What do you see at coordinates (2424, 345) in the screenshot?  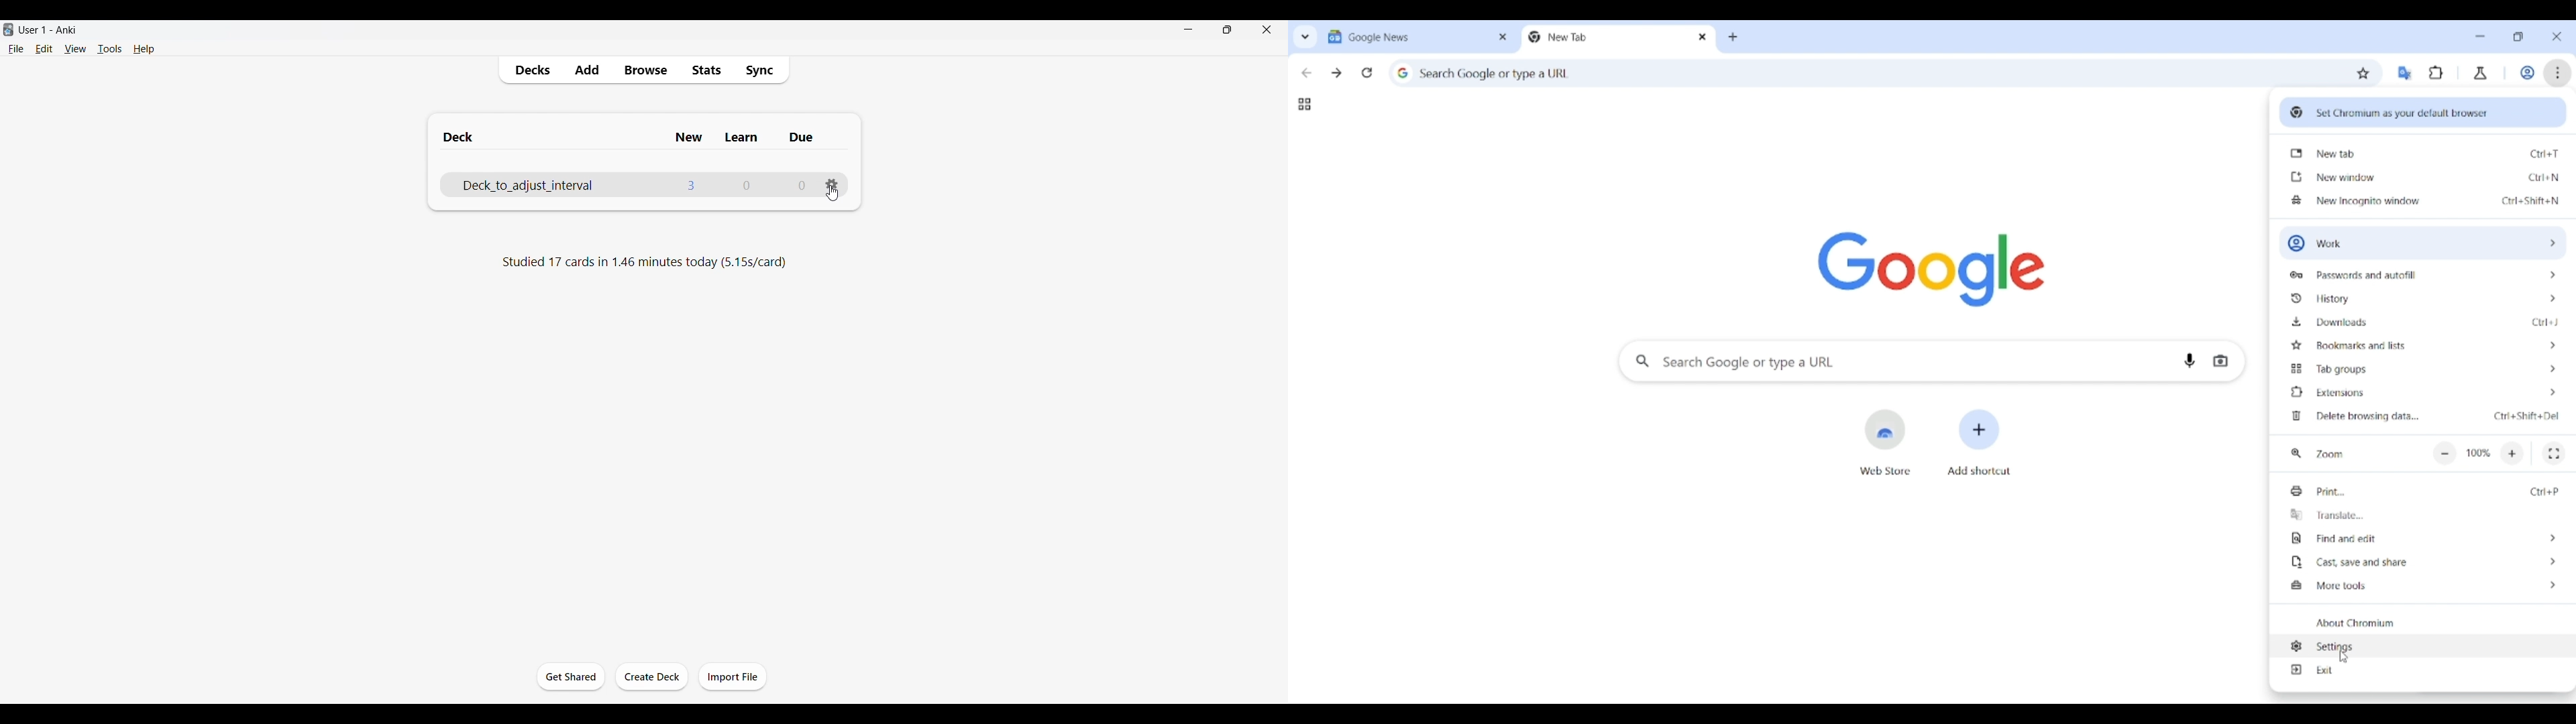 I see `Bookmark and list options` at bounding box center [2424, 345].